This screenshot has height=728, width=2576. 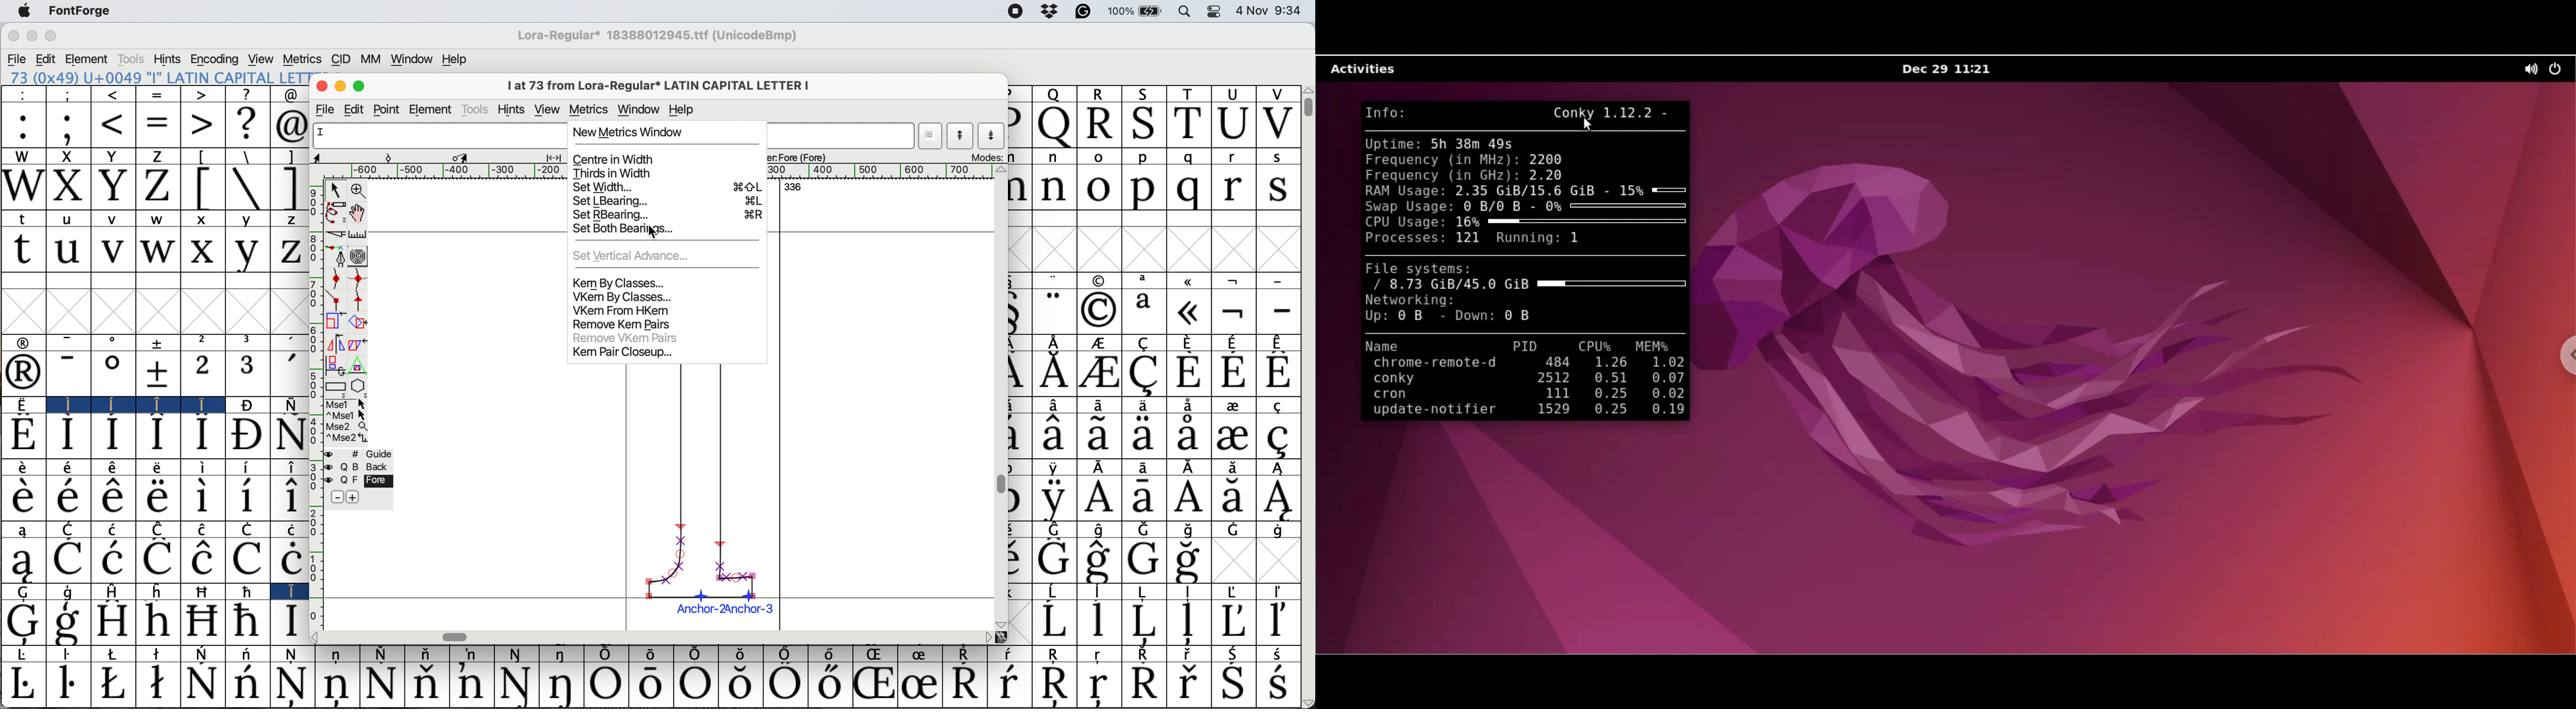 What do you see at coordinates (1185, 13) in the screenshot?
I see `spotlight search` at bounding box center [1185, 13].